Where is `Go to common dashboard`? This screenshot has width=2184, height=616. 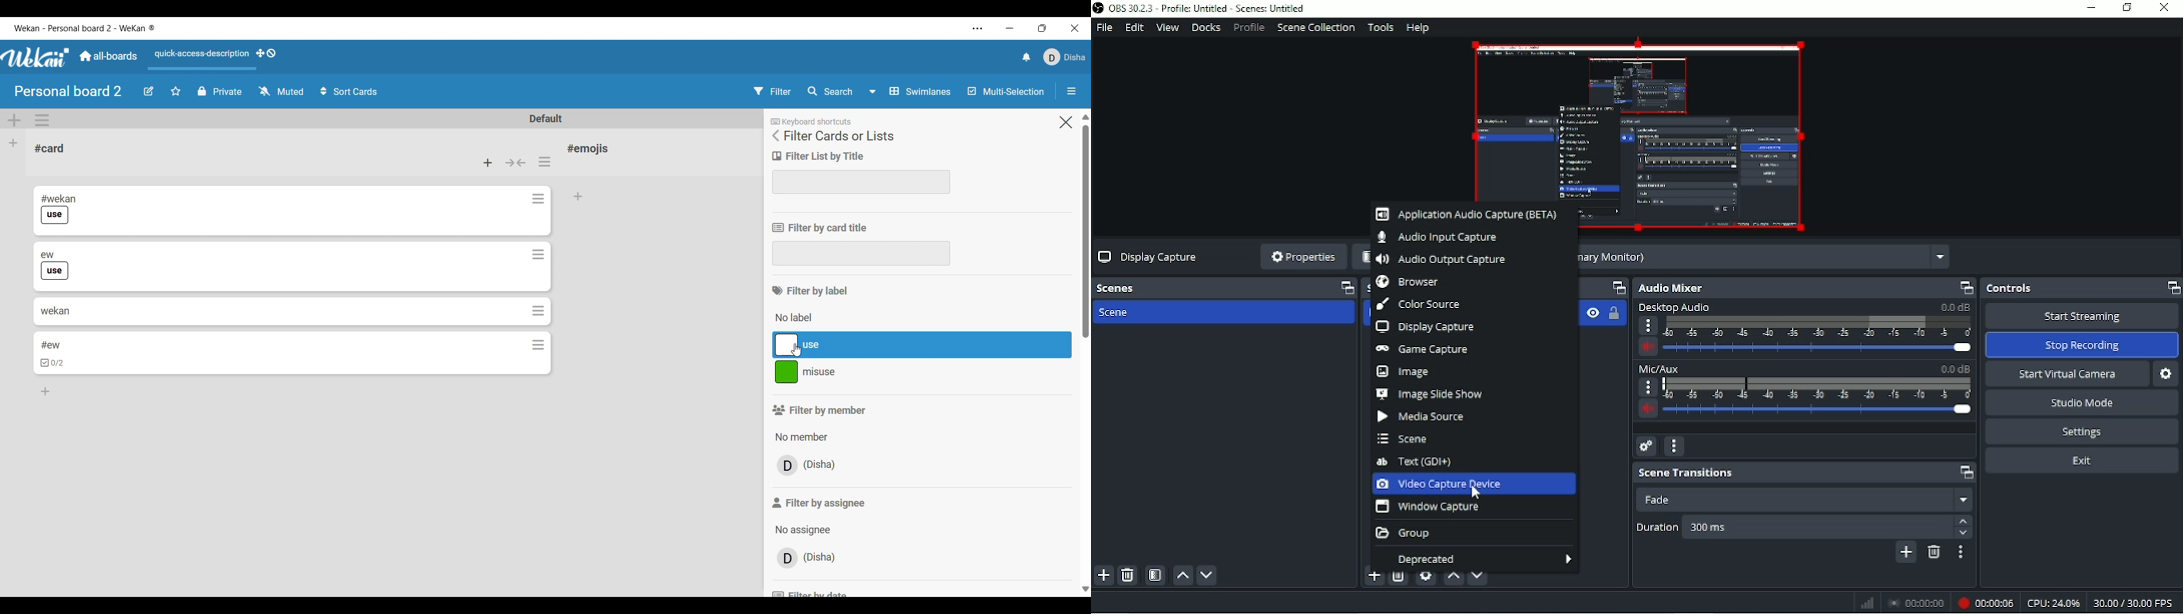
Go to common dashboard is located at coordinates (109, 56).